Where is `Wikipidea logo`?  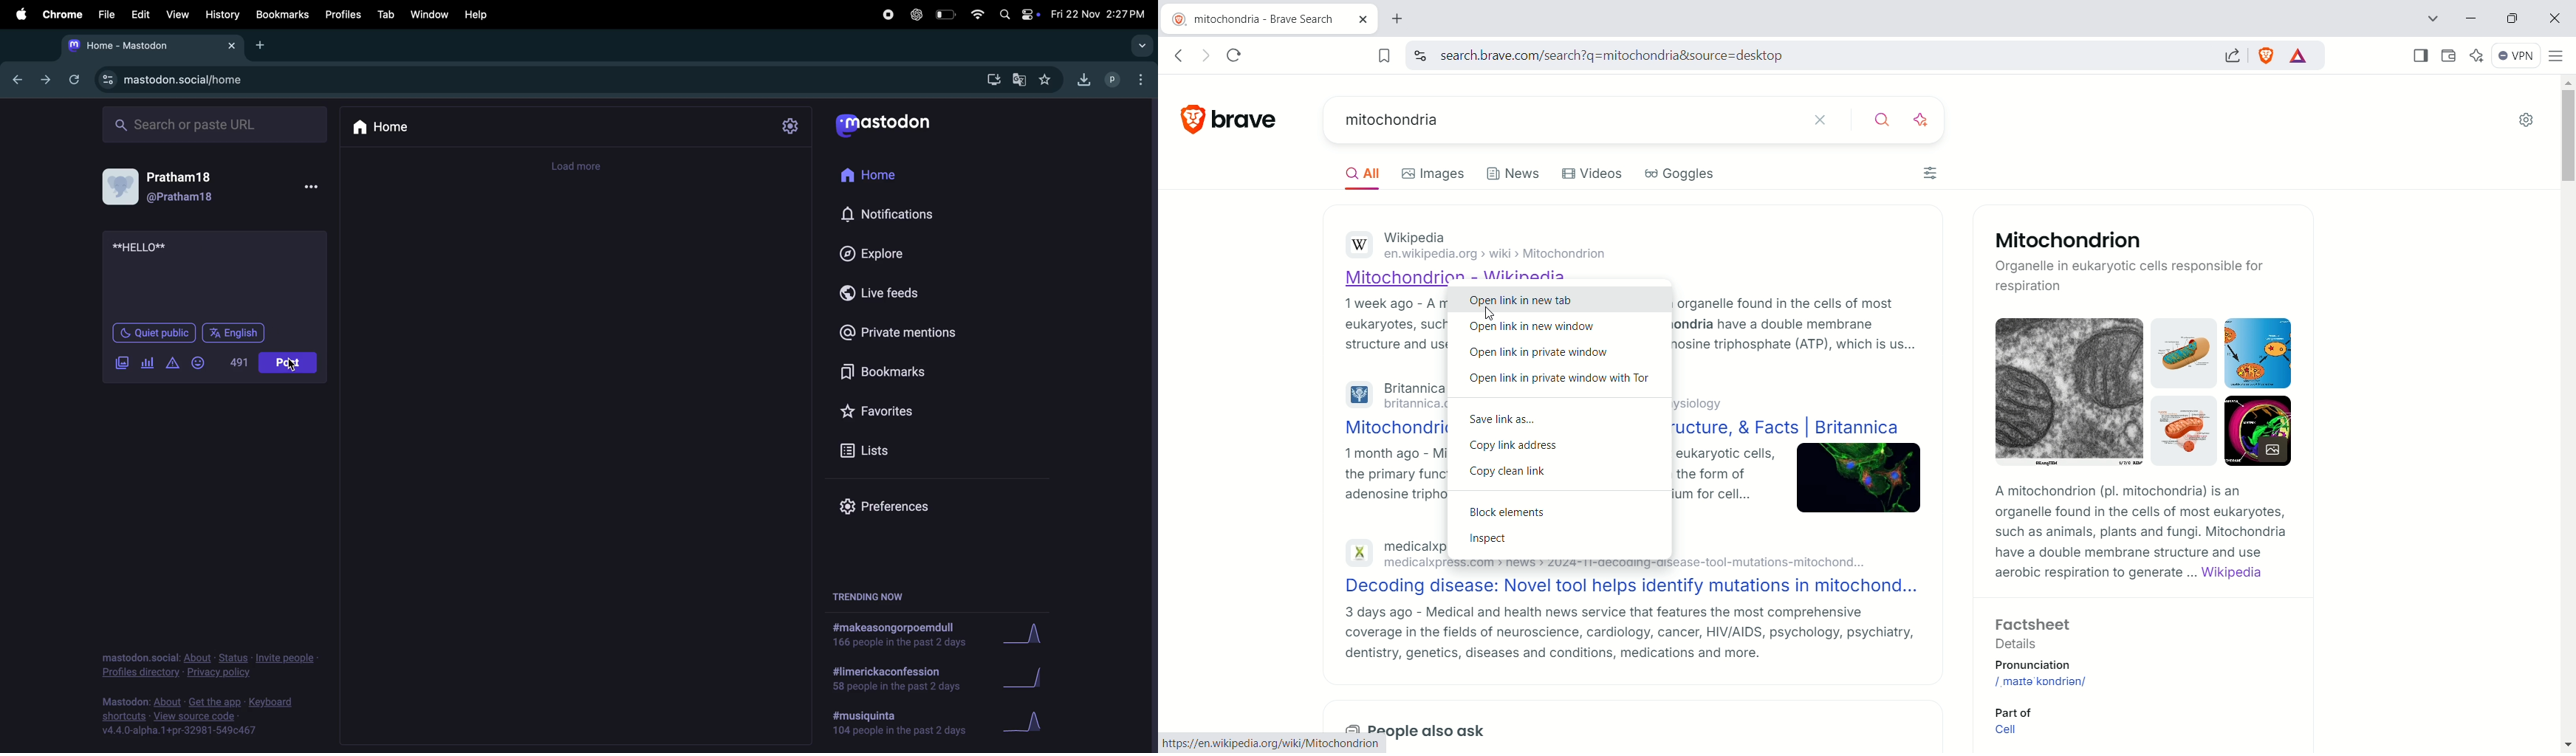
Wikipidea logo is located at coordinates (1357, 242).